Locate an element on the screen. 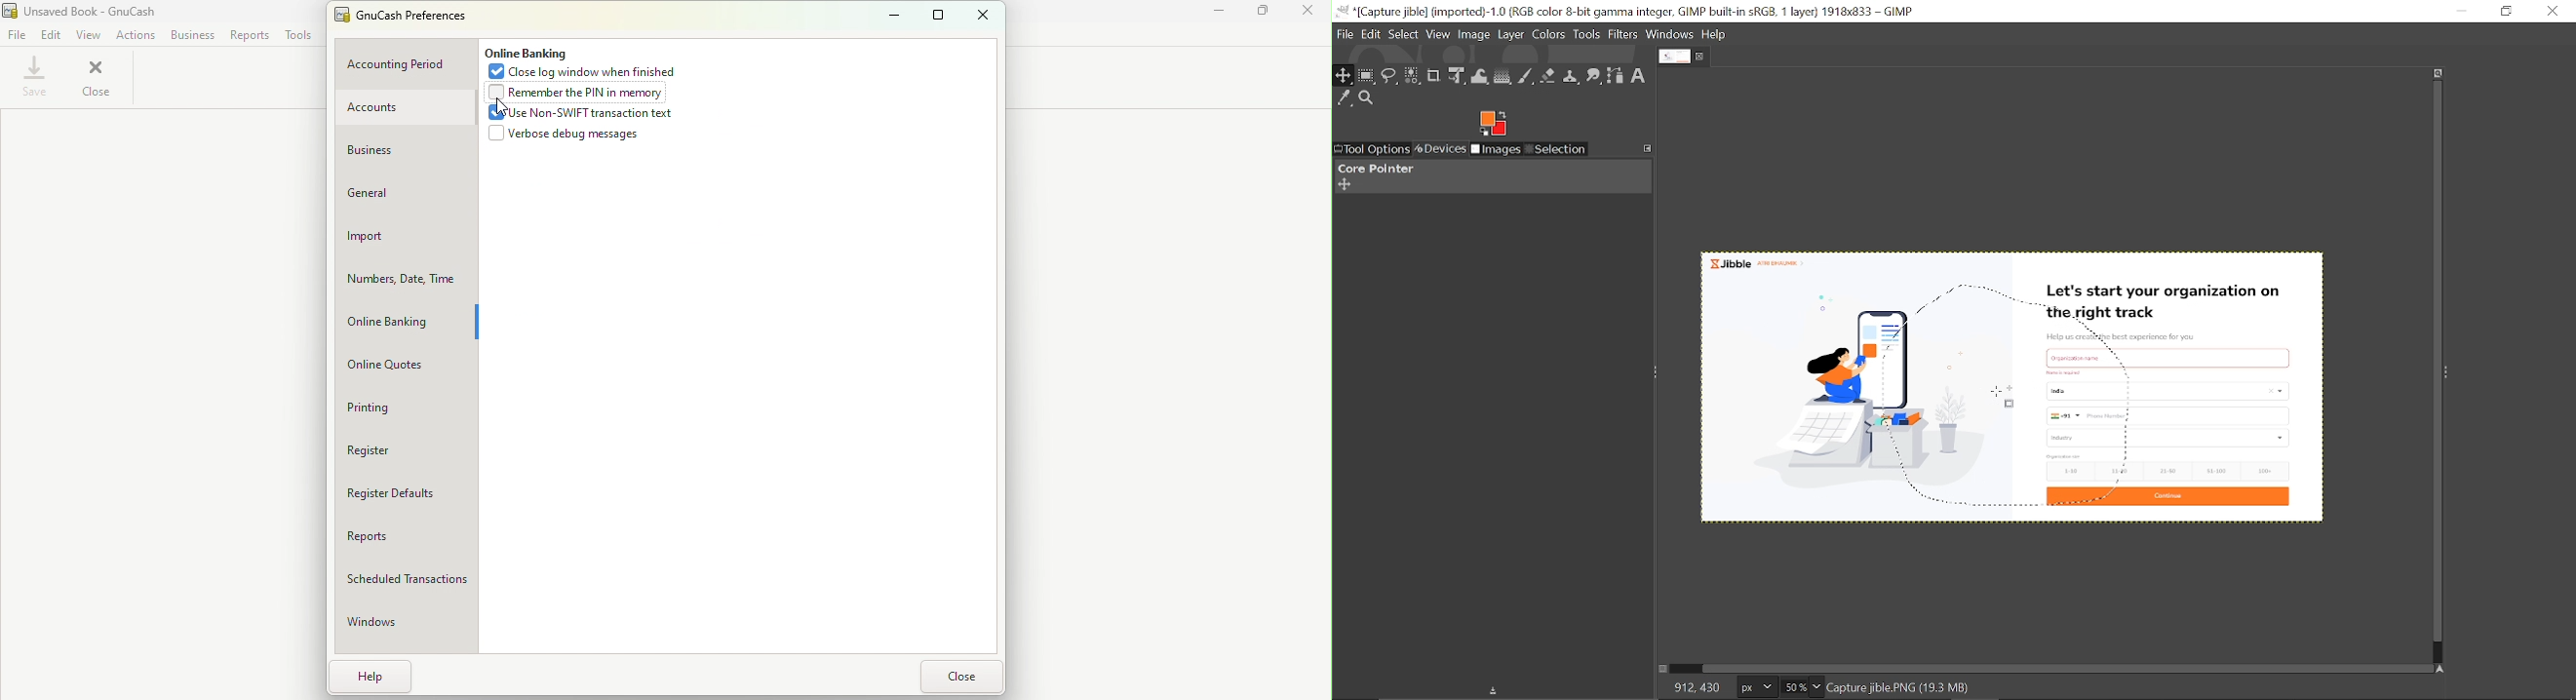 Image resolution: width=2576 pixels, height=700 pixels. Help is located at coordinates (376, 676).